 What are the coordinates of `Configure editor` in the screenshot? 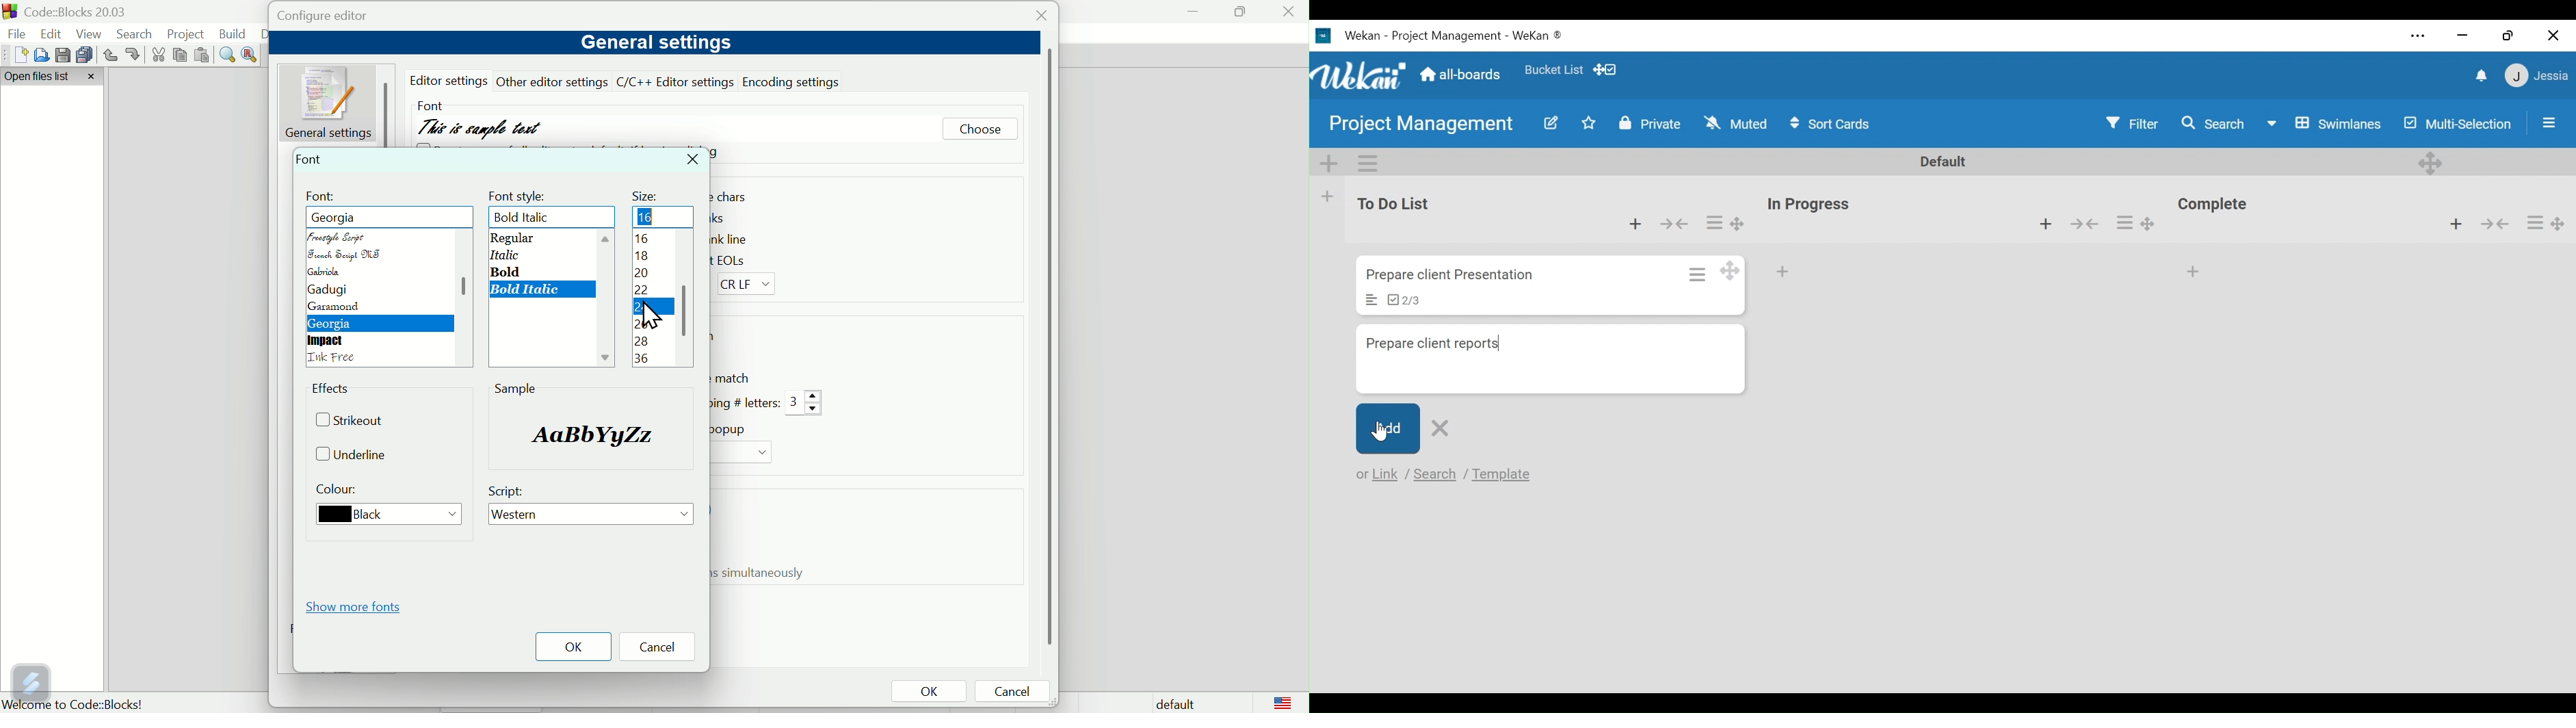 It's located at (337, 16).